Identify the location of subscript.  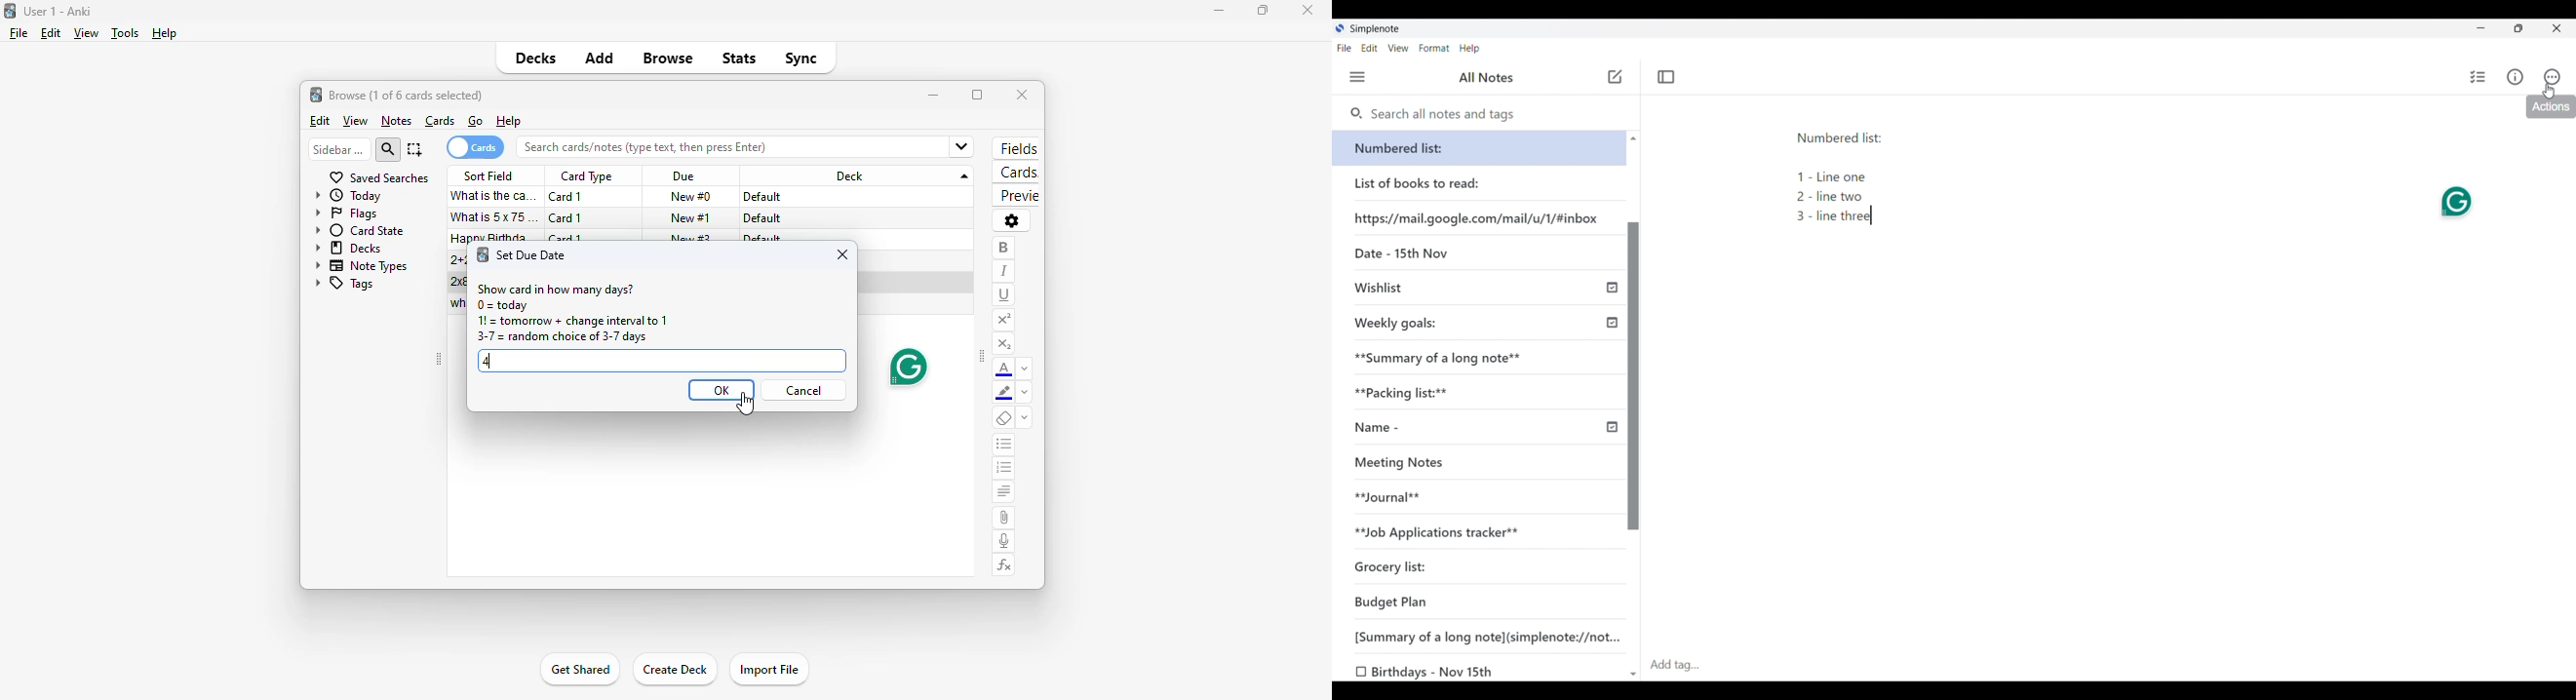
(1003, 344).